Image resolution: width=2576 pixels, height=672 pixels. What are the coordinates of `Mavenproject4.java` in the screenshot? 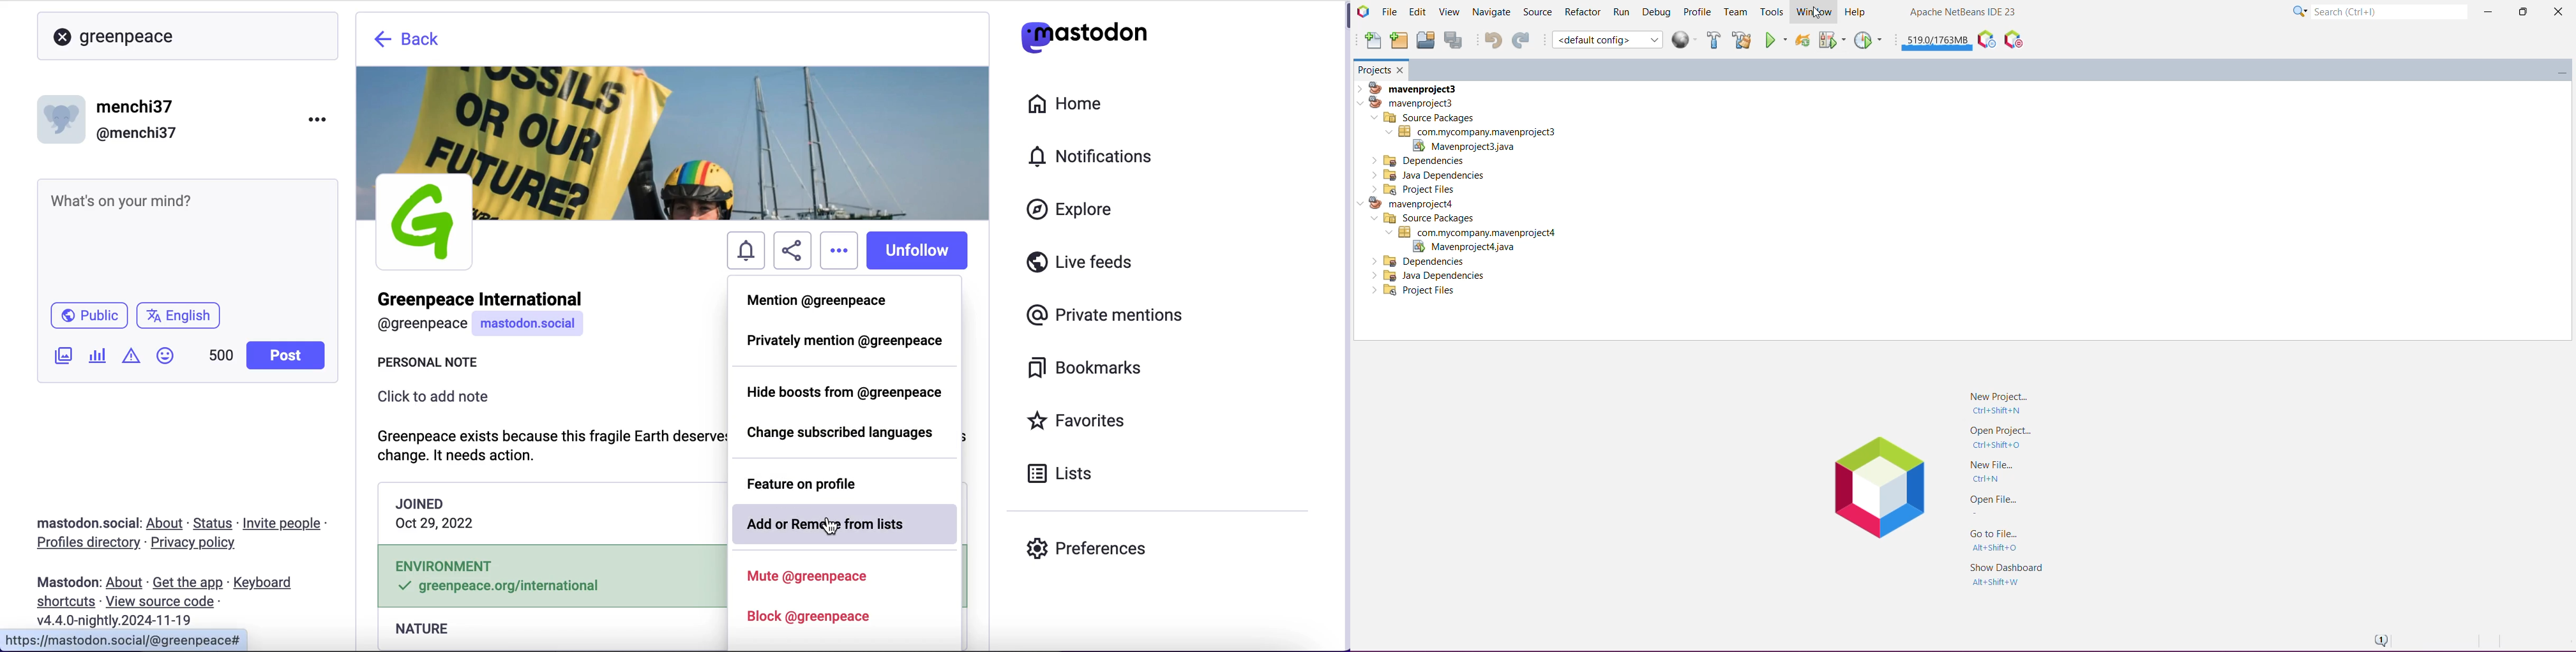 It's located at (1462, 247).